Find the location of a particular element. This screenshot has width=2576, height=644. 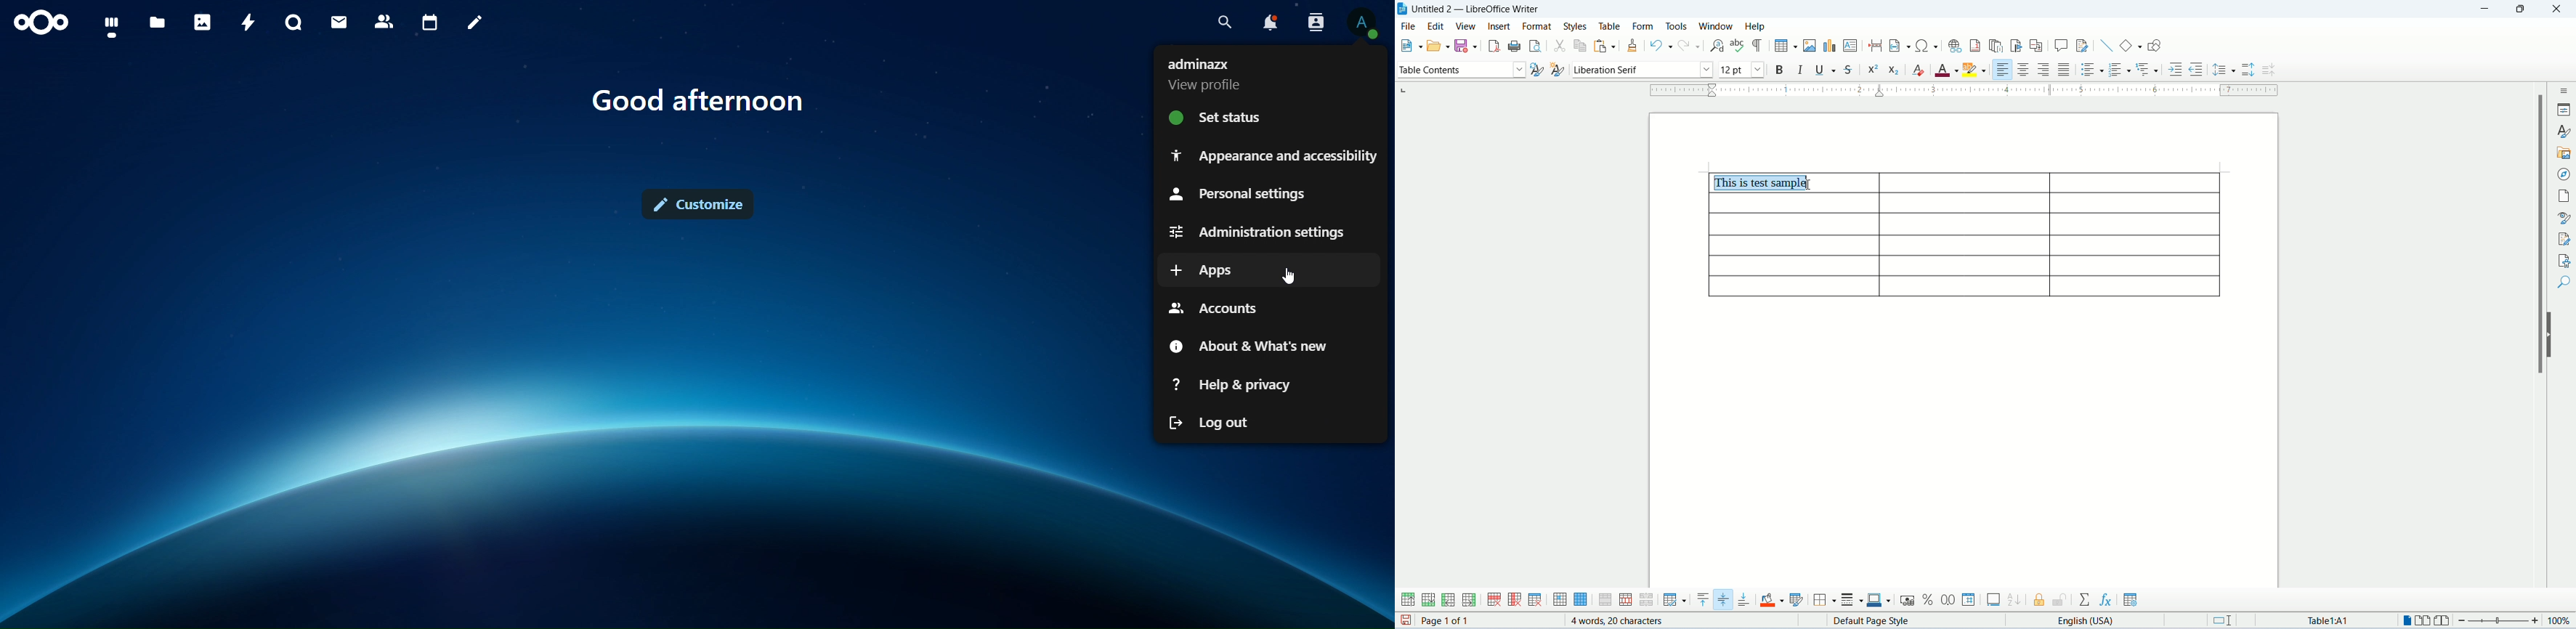

new is located at coordinates (1410, 44).